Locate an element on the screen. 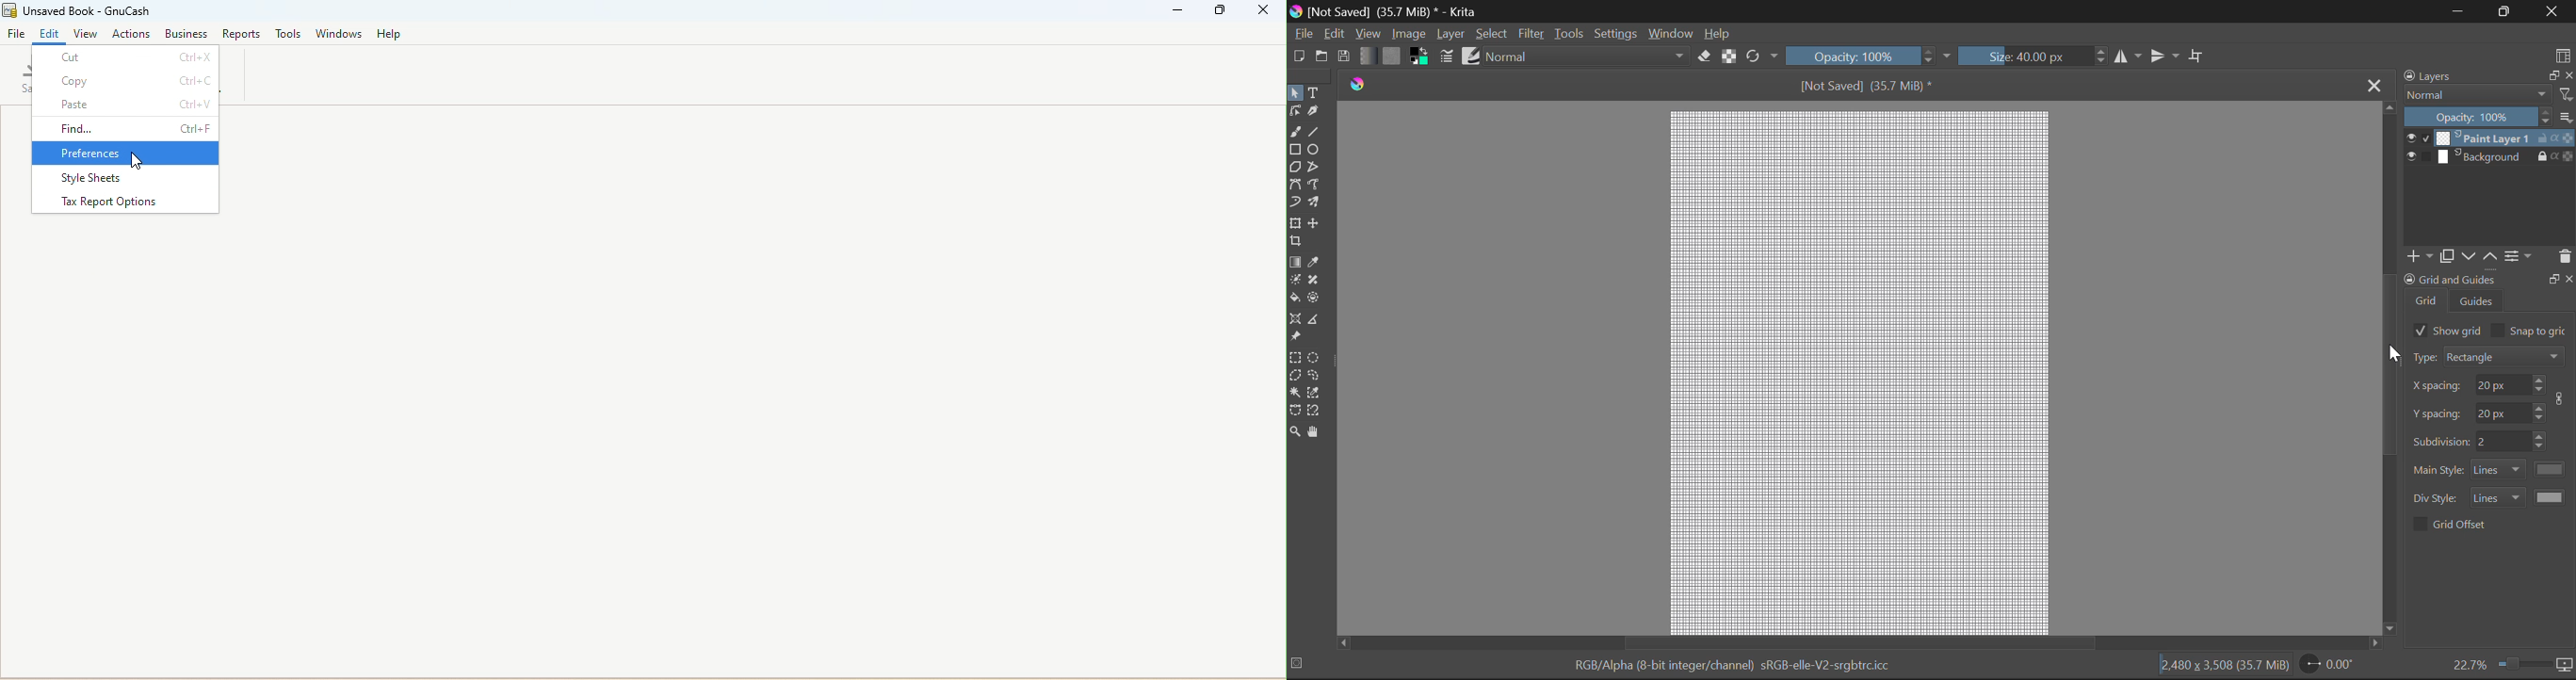 Image resolution: width=2576 pixels, height=700 pixels. Dynamic Brush Tool is located at coordinates (1295, 206).